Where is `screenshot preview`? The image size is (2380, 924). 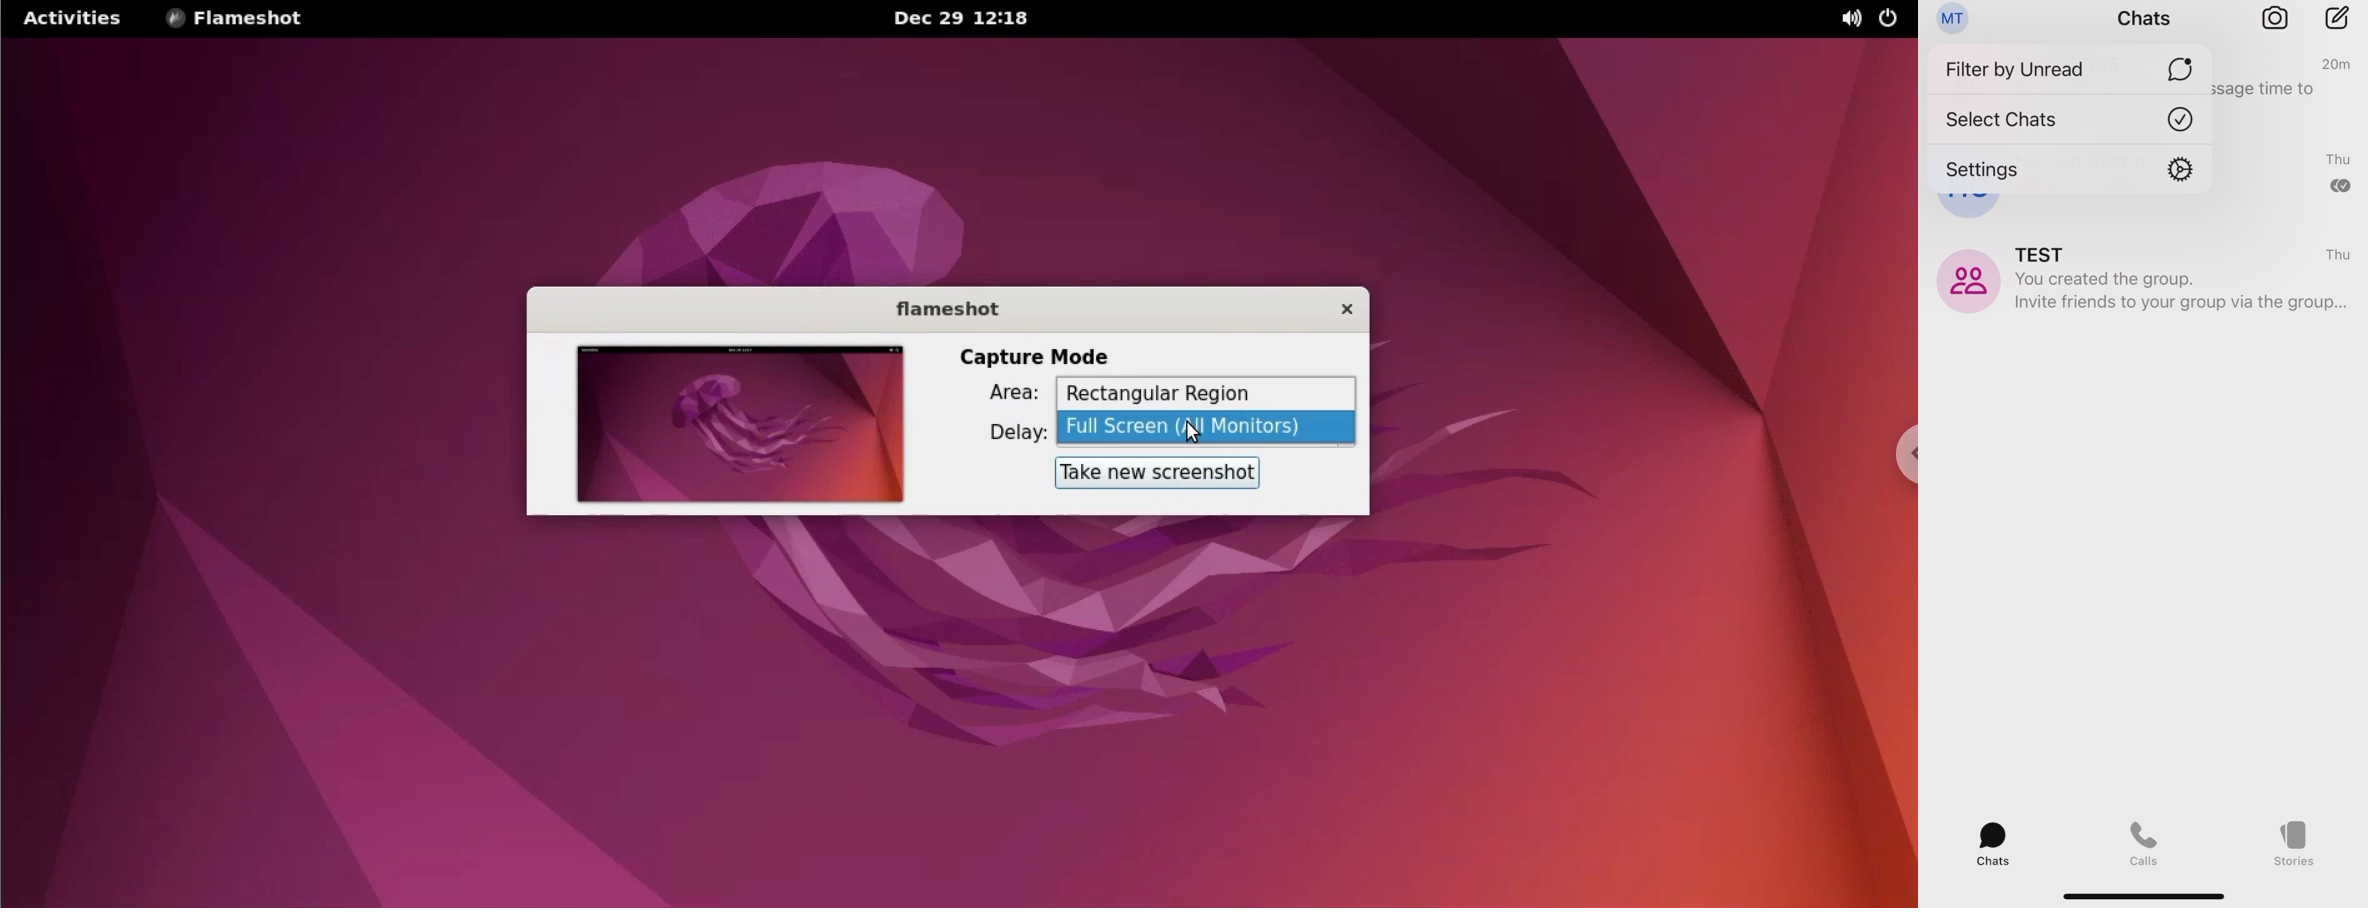 screenshot preview is located at coordinates (740, 425).